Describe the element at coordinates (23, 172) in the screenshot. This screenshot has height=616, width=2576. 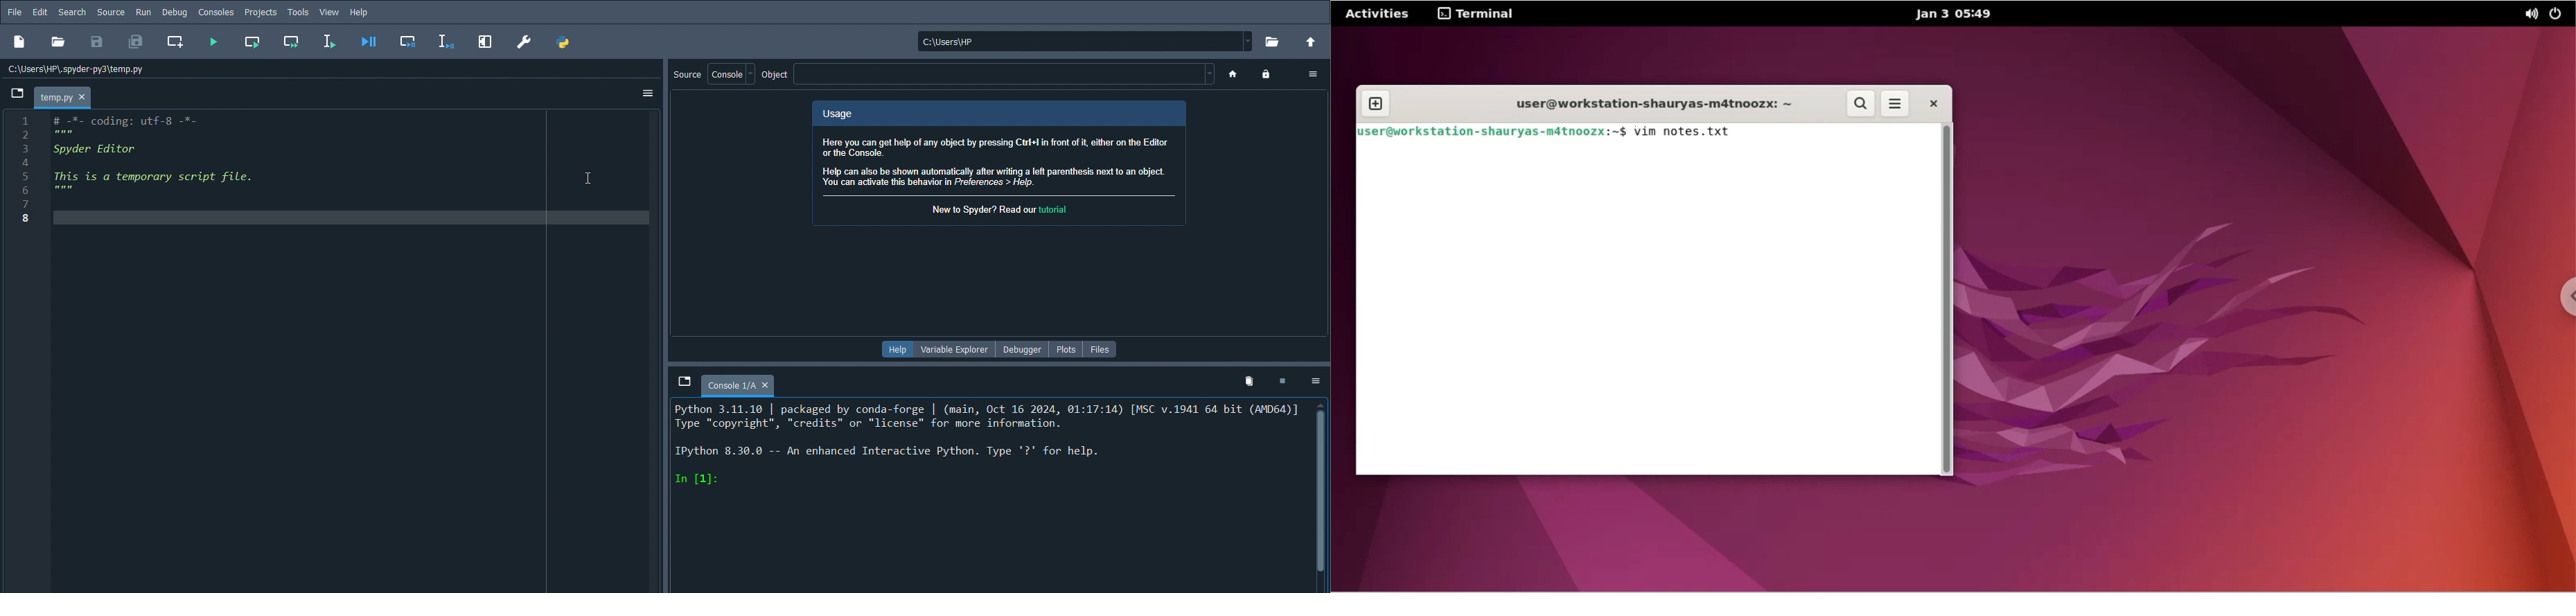
I see `line numbers` at that location.